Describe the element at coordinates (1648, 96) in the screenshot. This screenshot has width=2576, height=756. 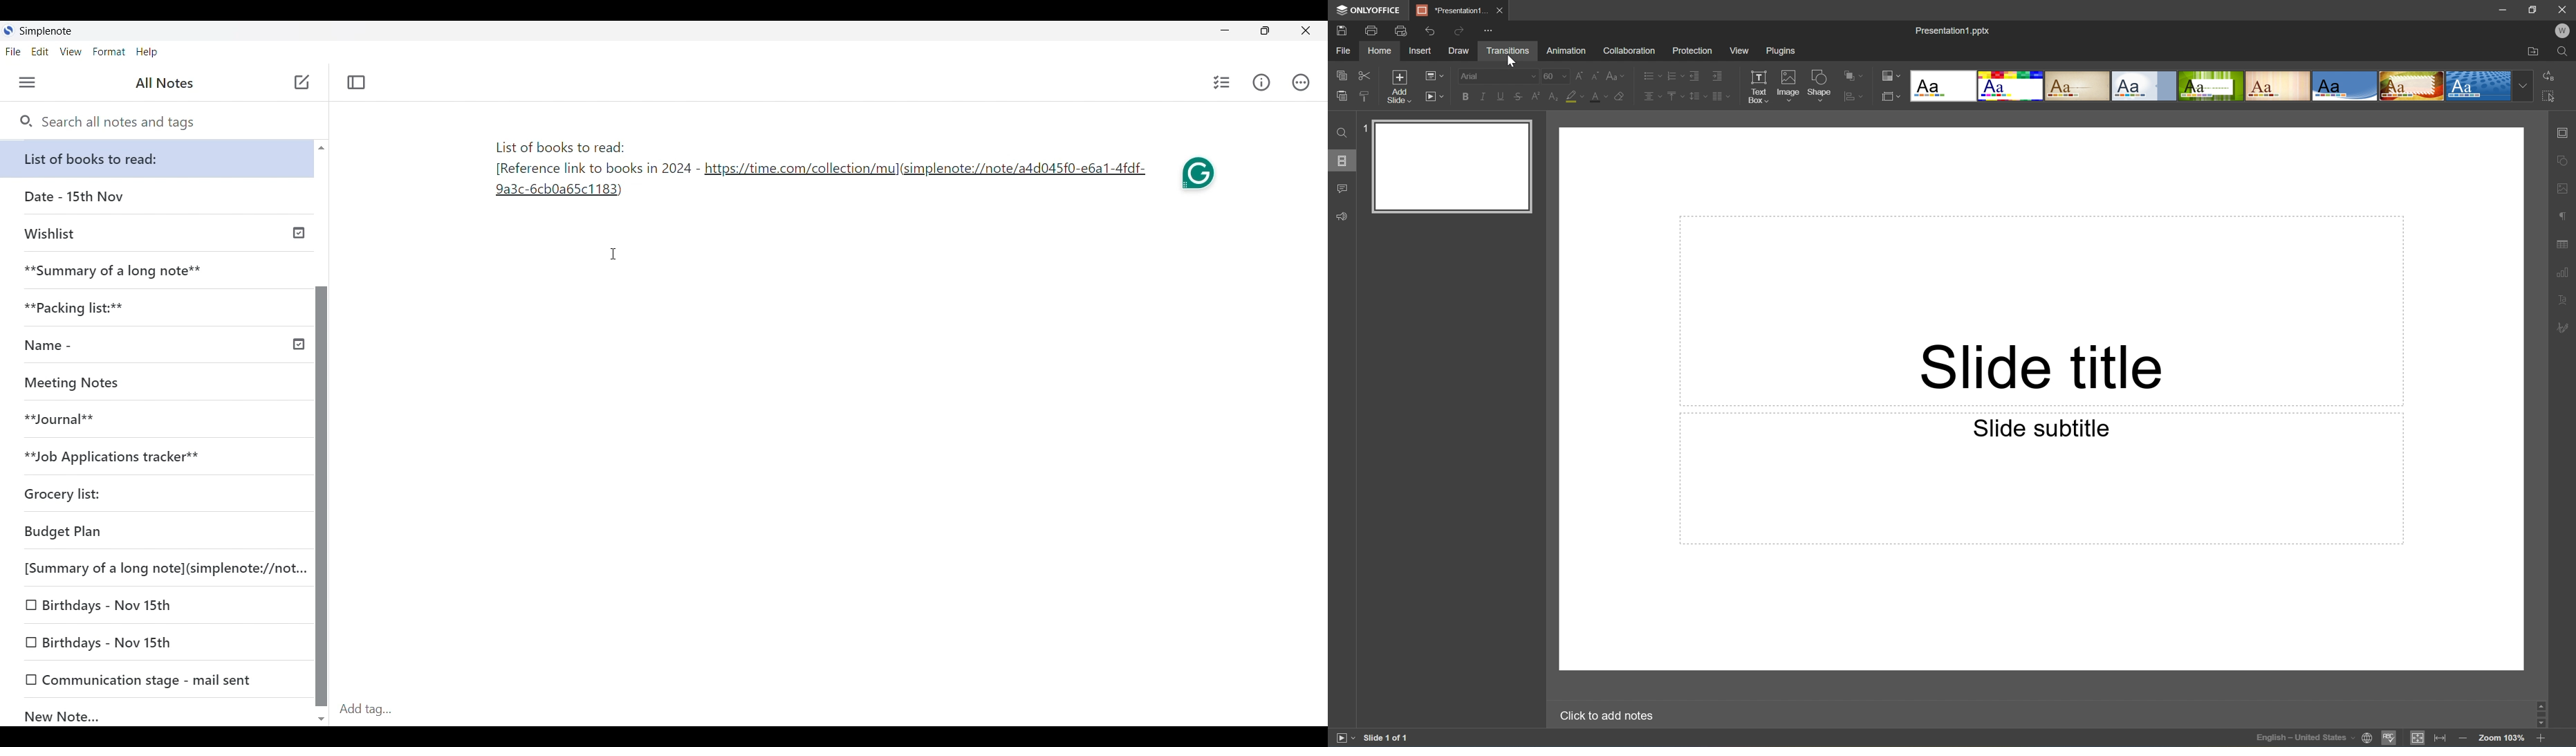
I see `Horizontally align` at that location.